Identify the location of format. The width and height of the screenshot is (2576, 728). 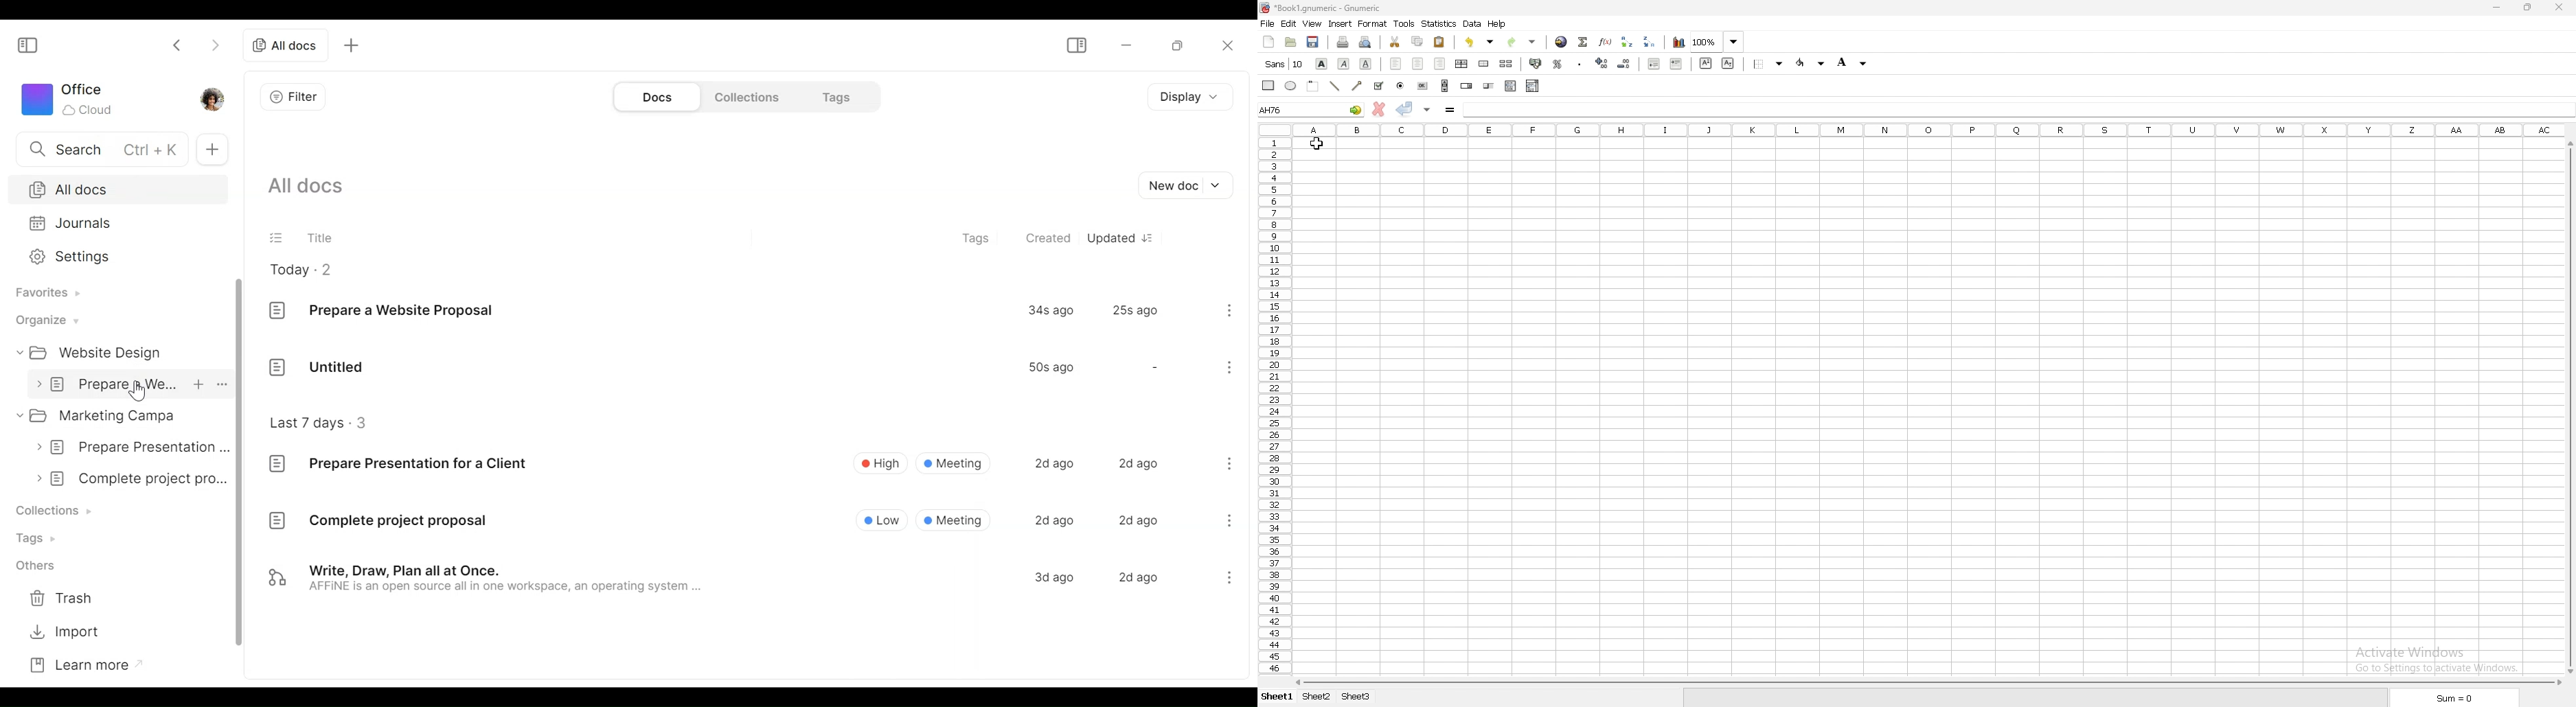
(1374, 23).